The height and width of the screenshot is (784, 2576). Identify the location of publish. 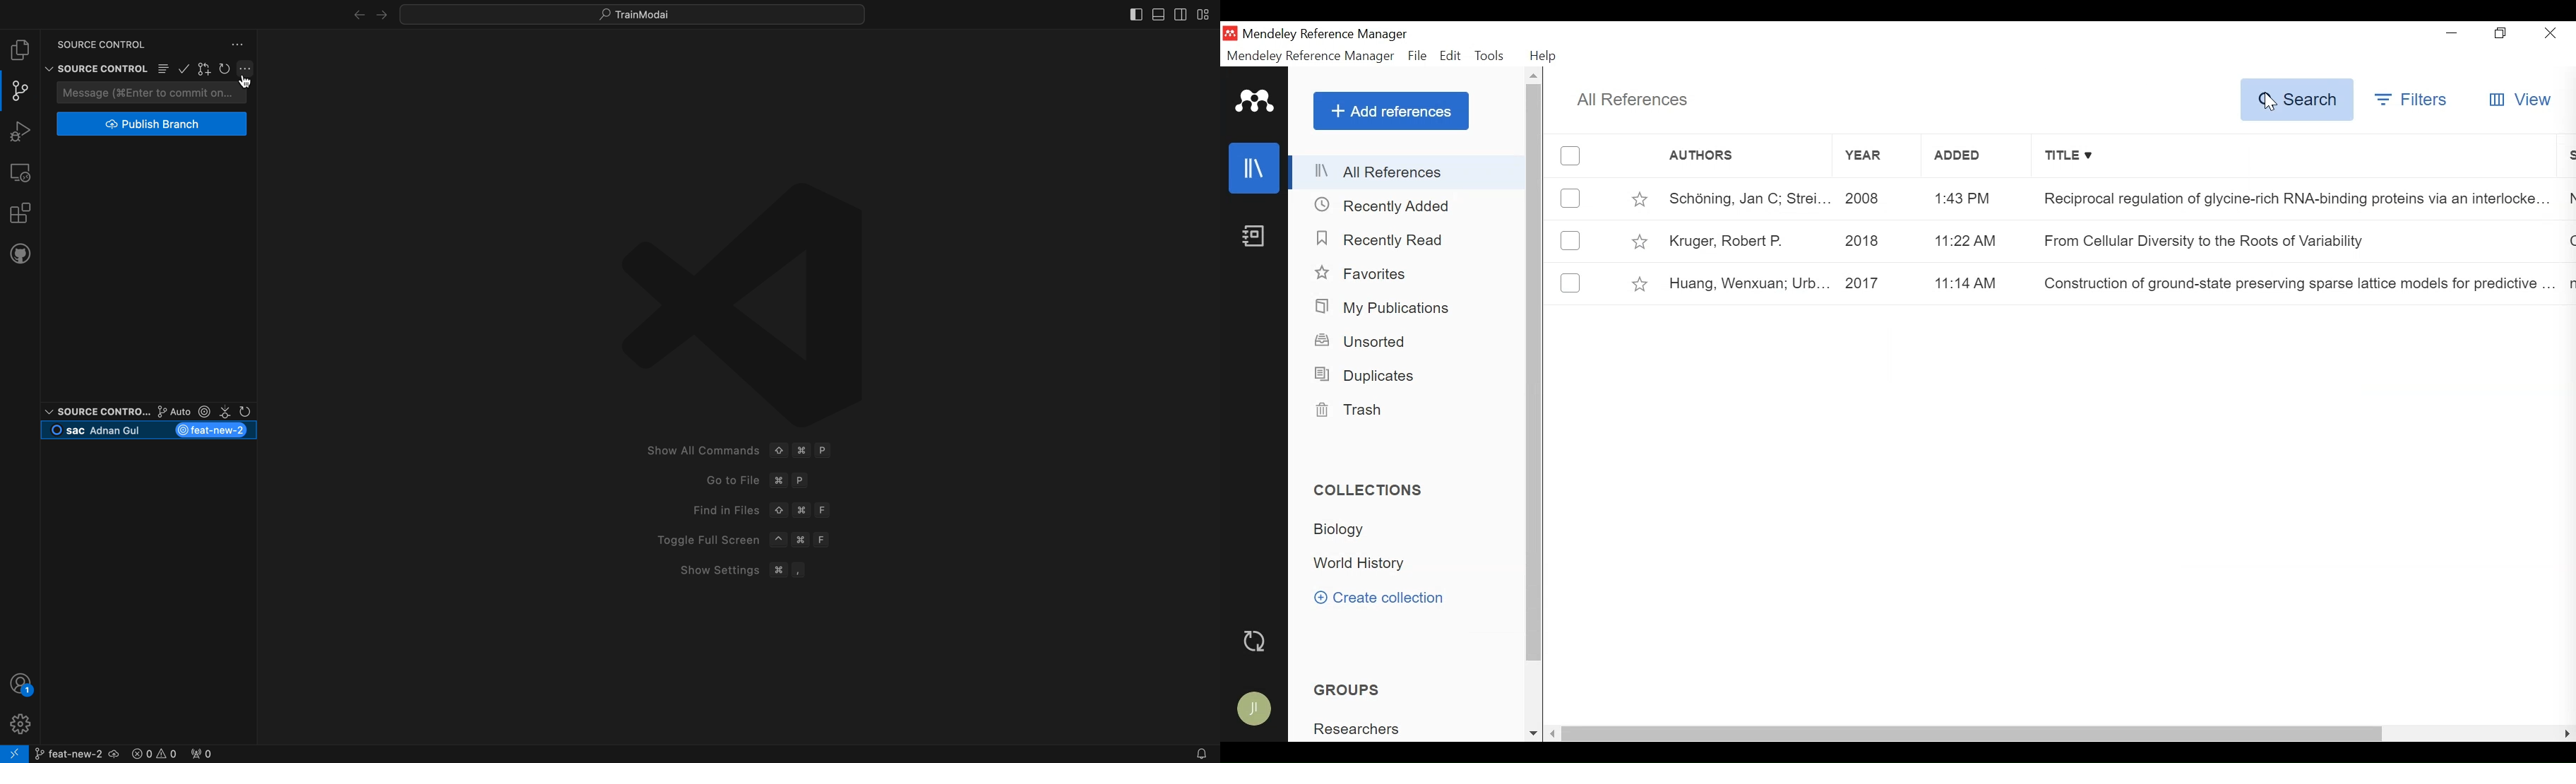
(153, 124).